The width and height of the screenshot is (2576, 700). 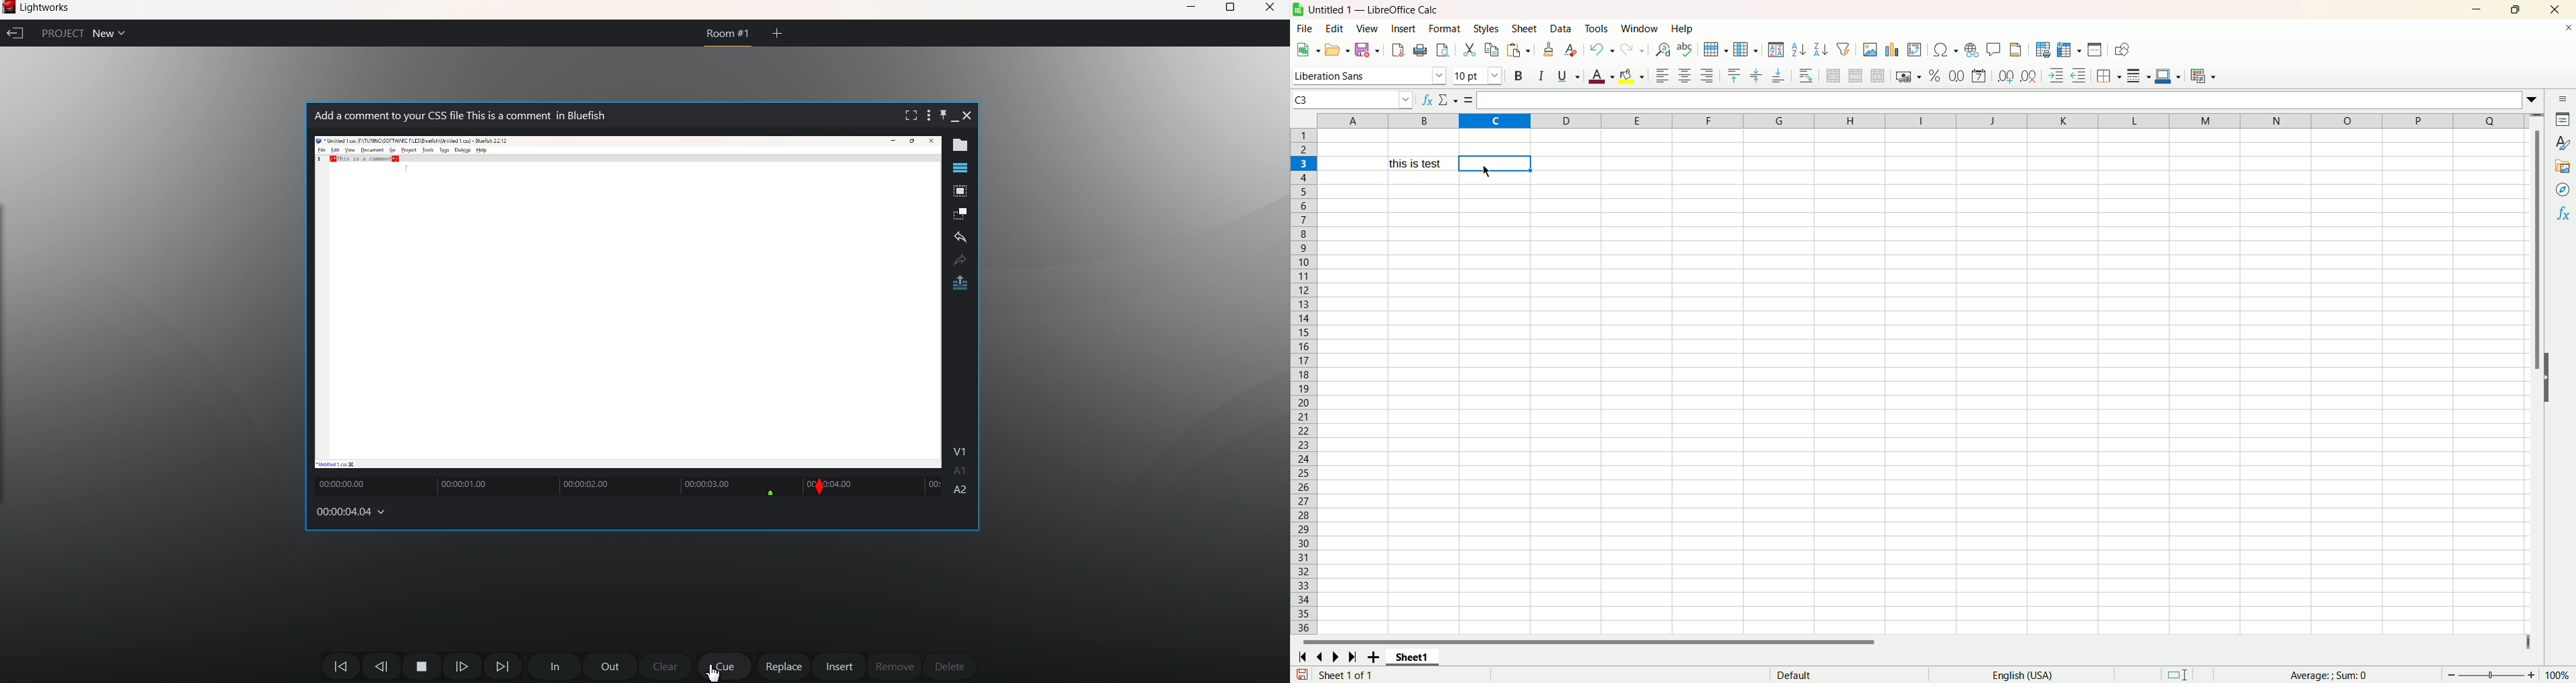 I want to click on window, so click(x=1641, y=28).